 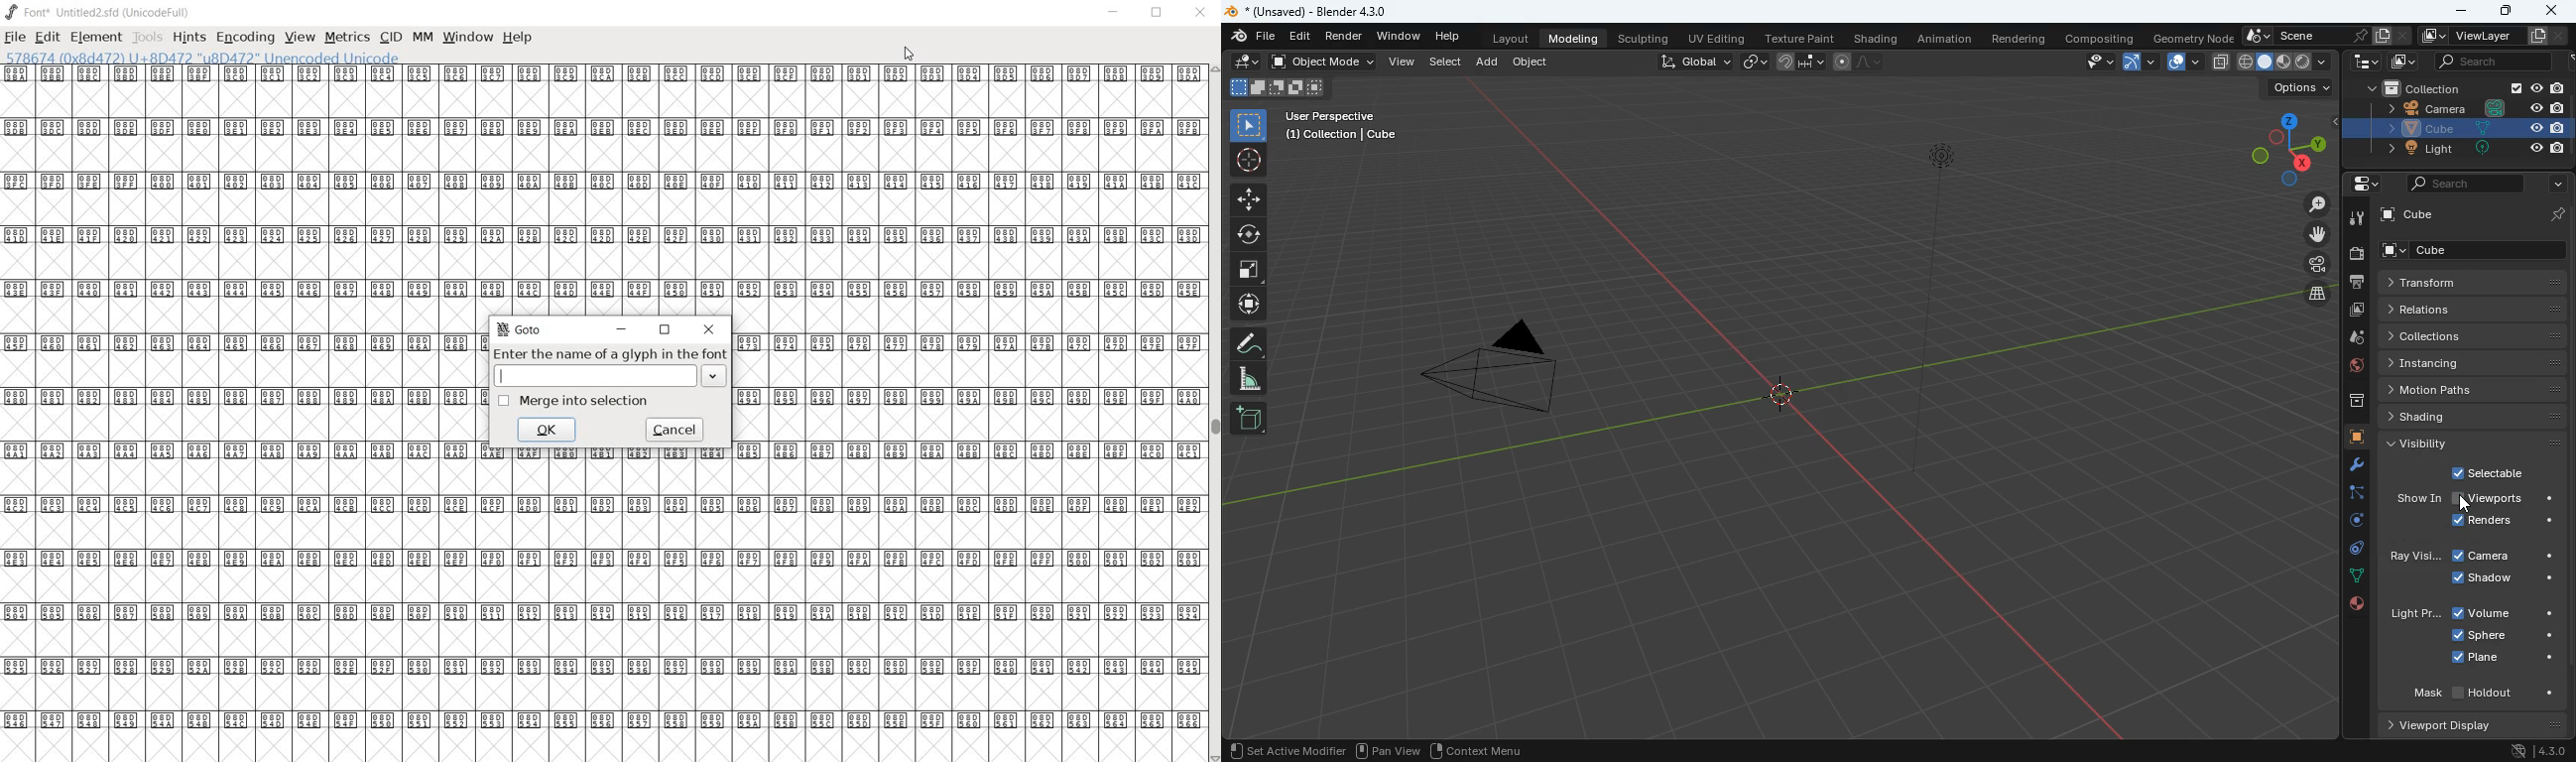 I want to click on edit, so click(x=48, y=37).